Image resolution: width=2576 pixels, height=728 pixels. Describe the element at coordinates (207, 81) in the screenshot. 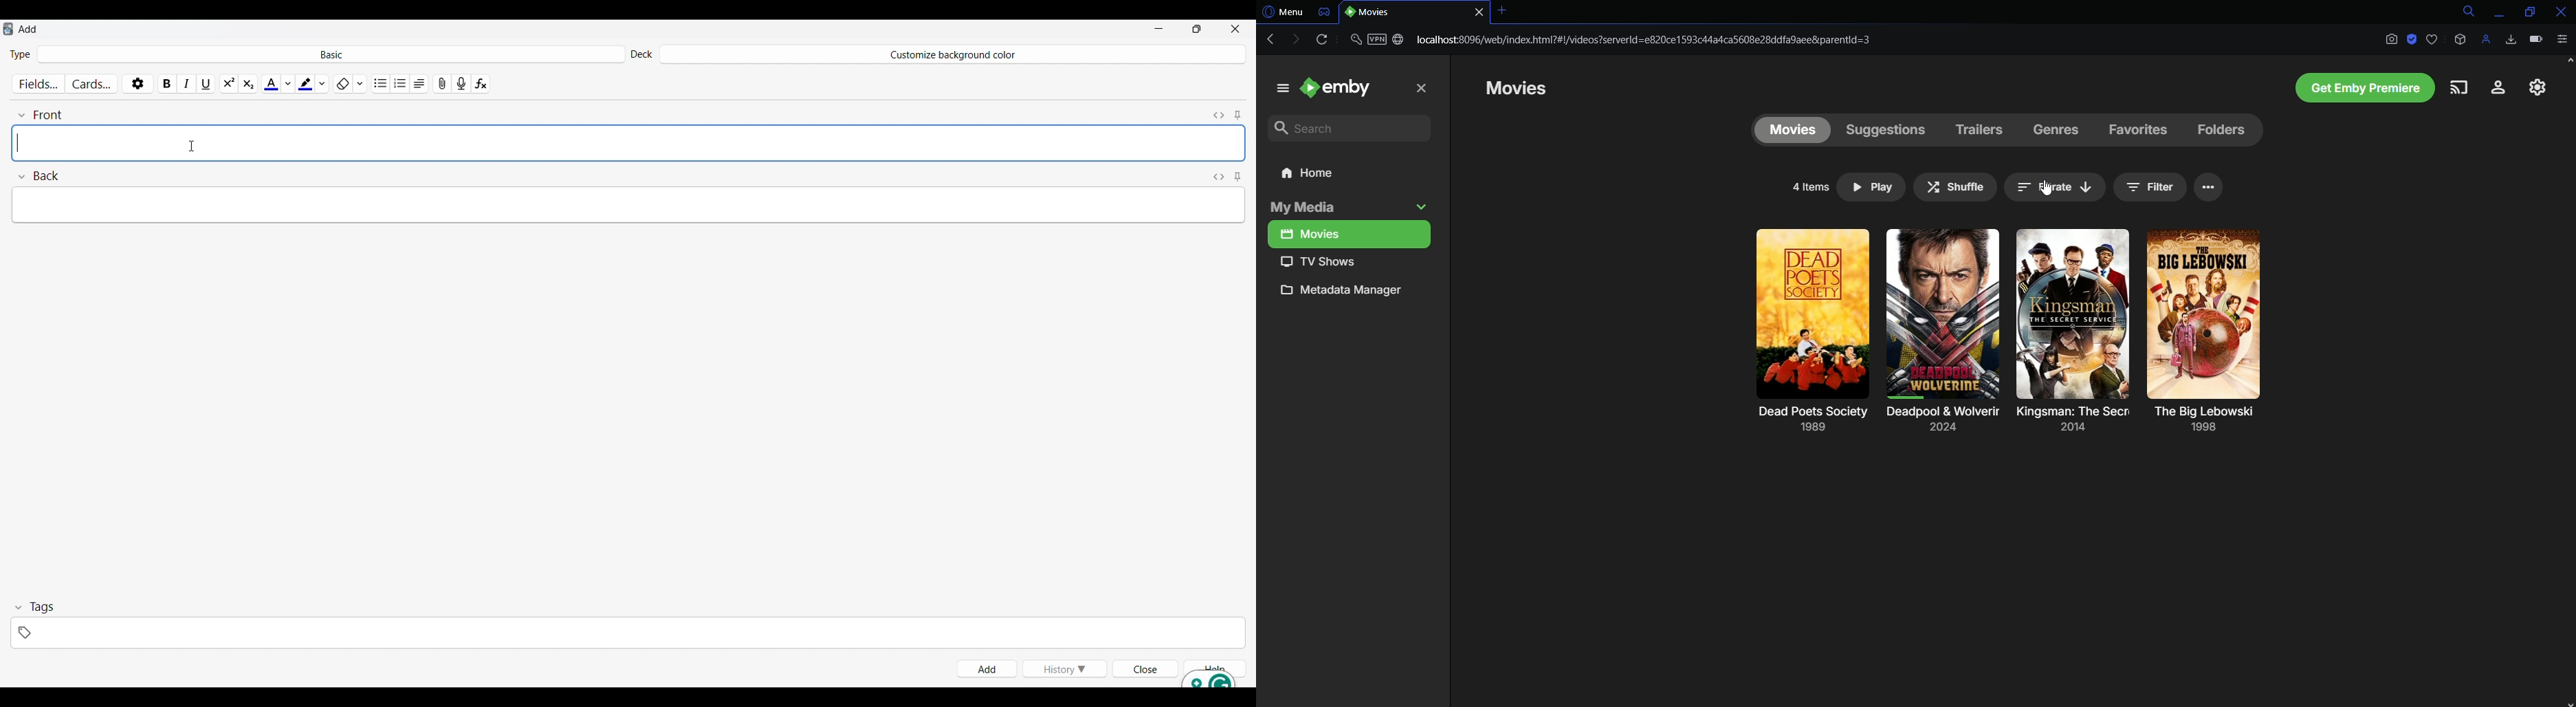

I see `Underline ` at that location.